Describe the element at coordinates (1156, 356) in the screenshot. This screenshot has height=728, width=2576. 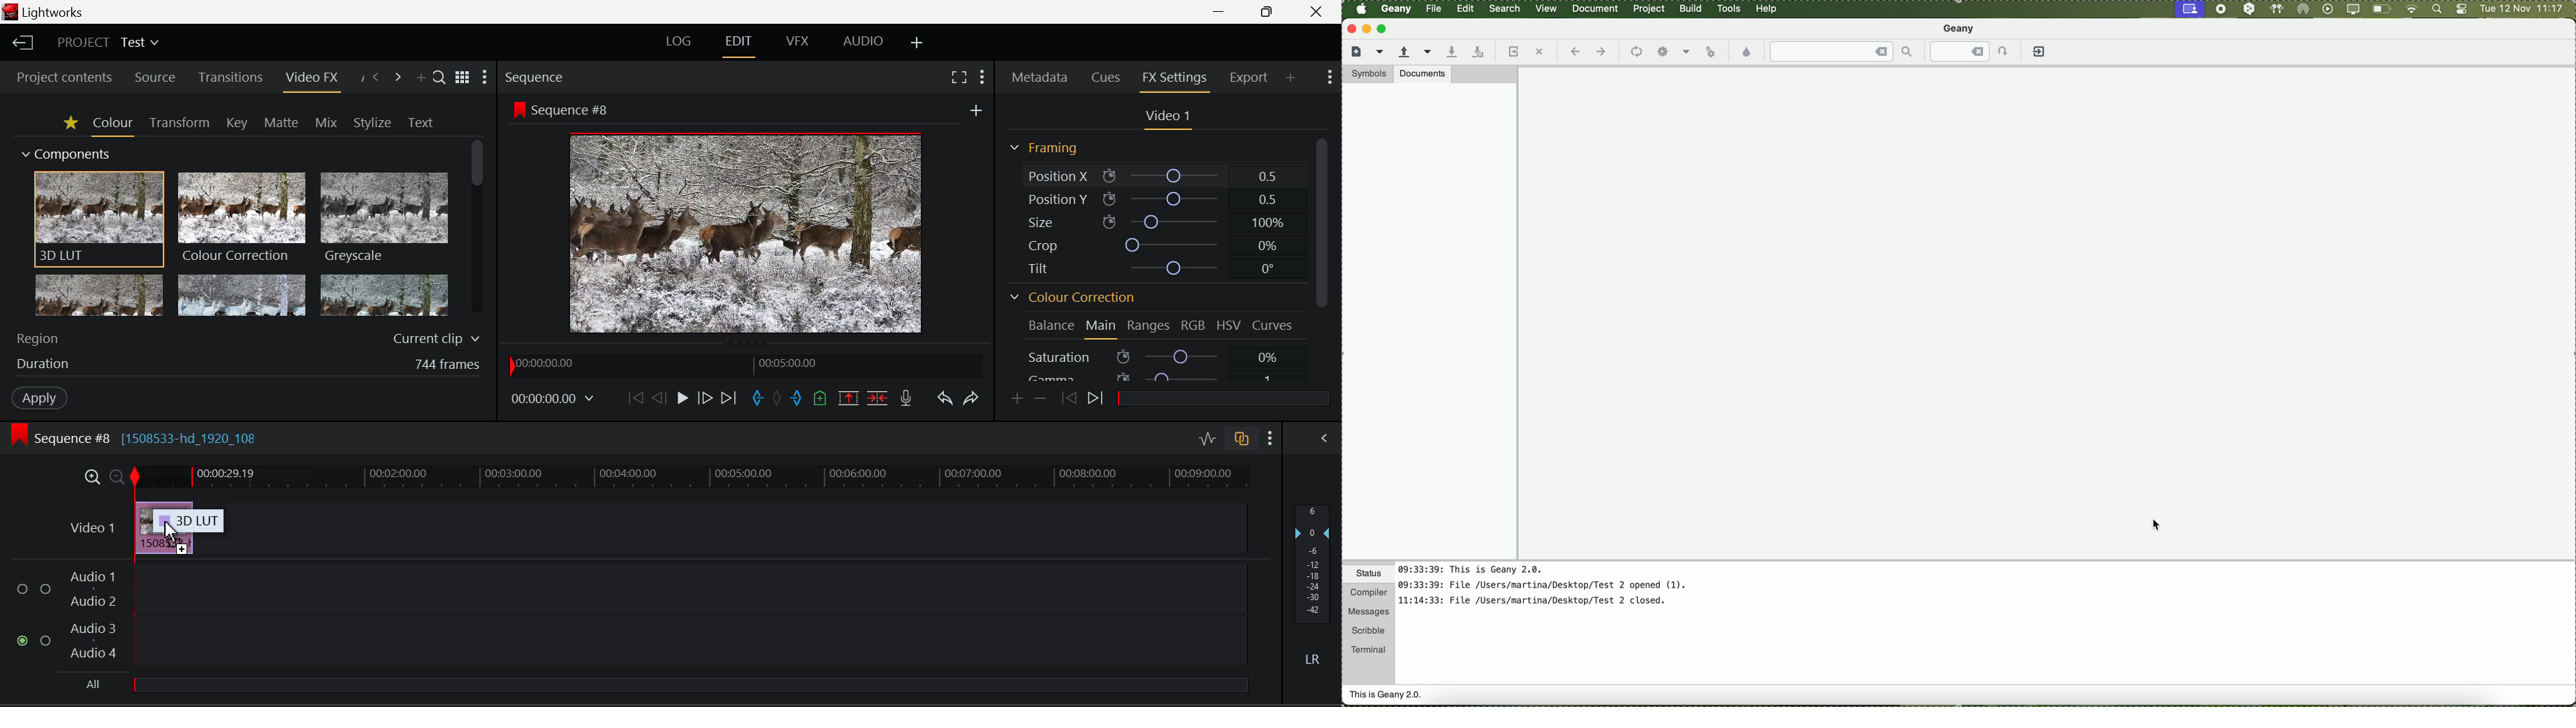
I see `Saturation` at that location.